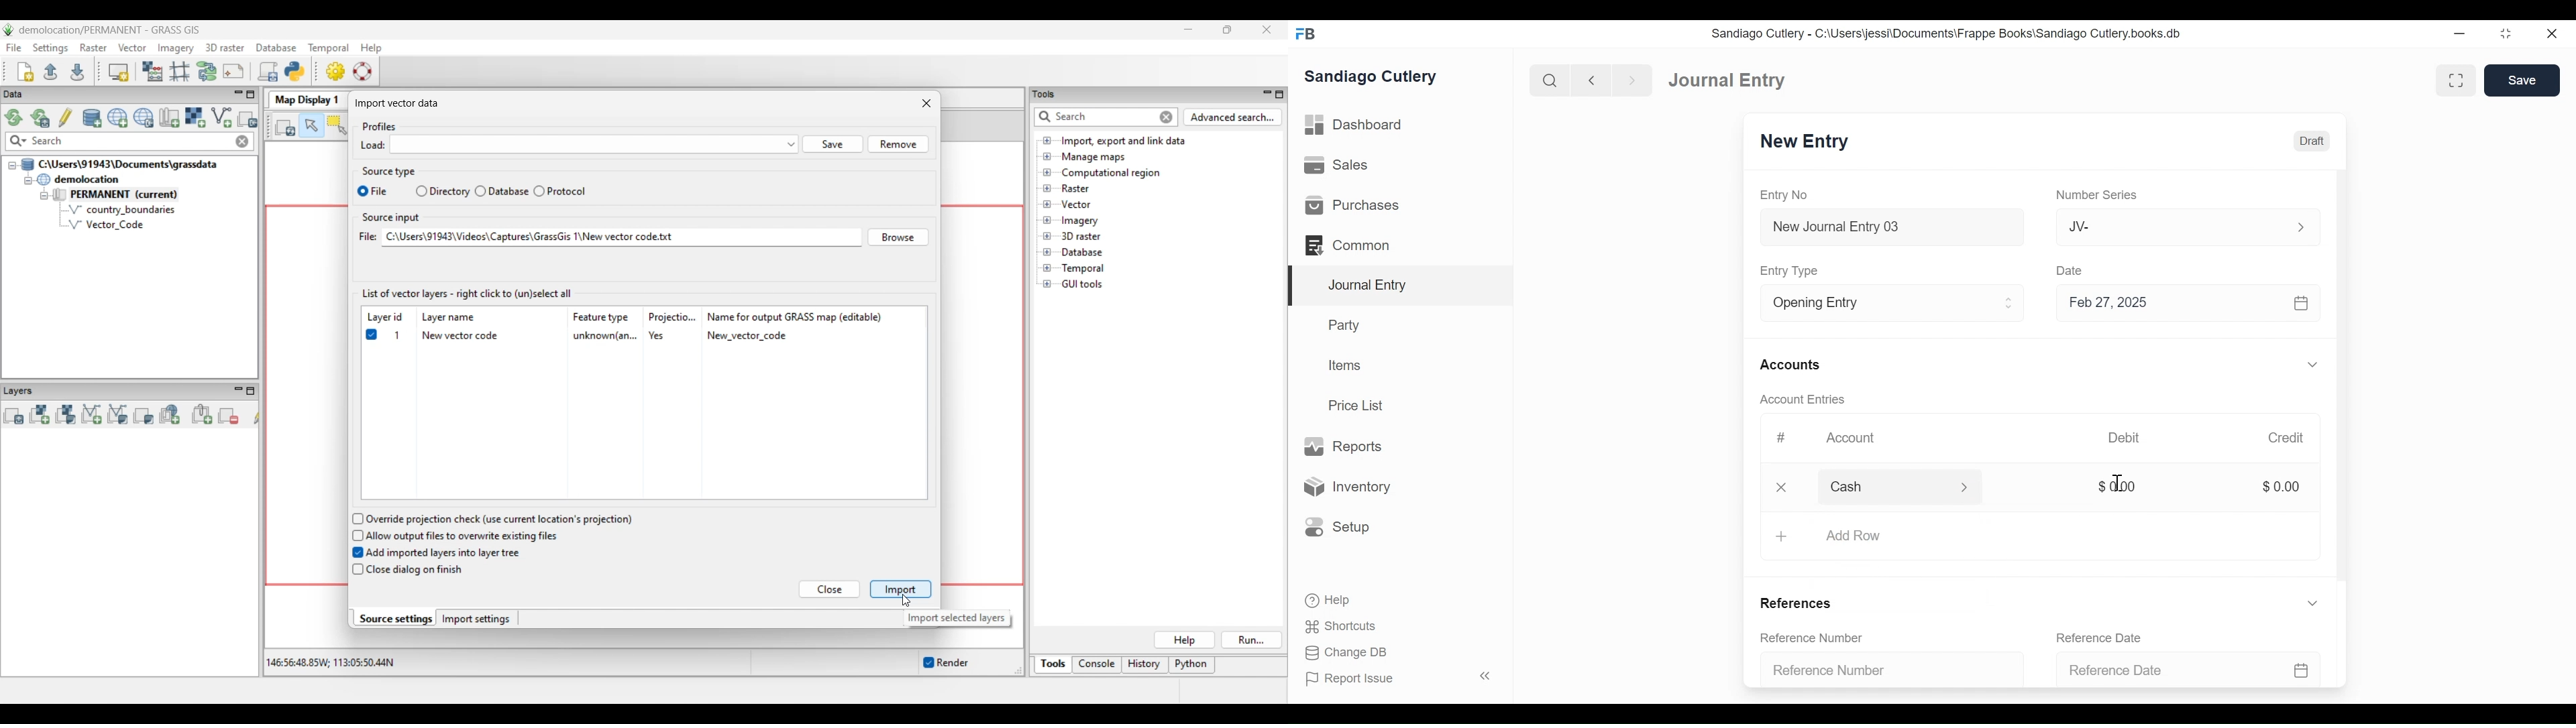 The width and height of the screenshot is (2576, 728). I want to click on Navigate forward, so click(1631, 80).